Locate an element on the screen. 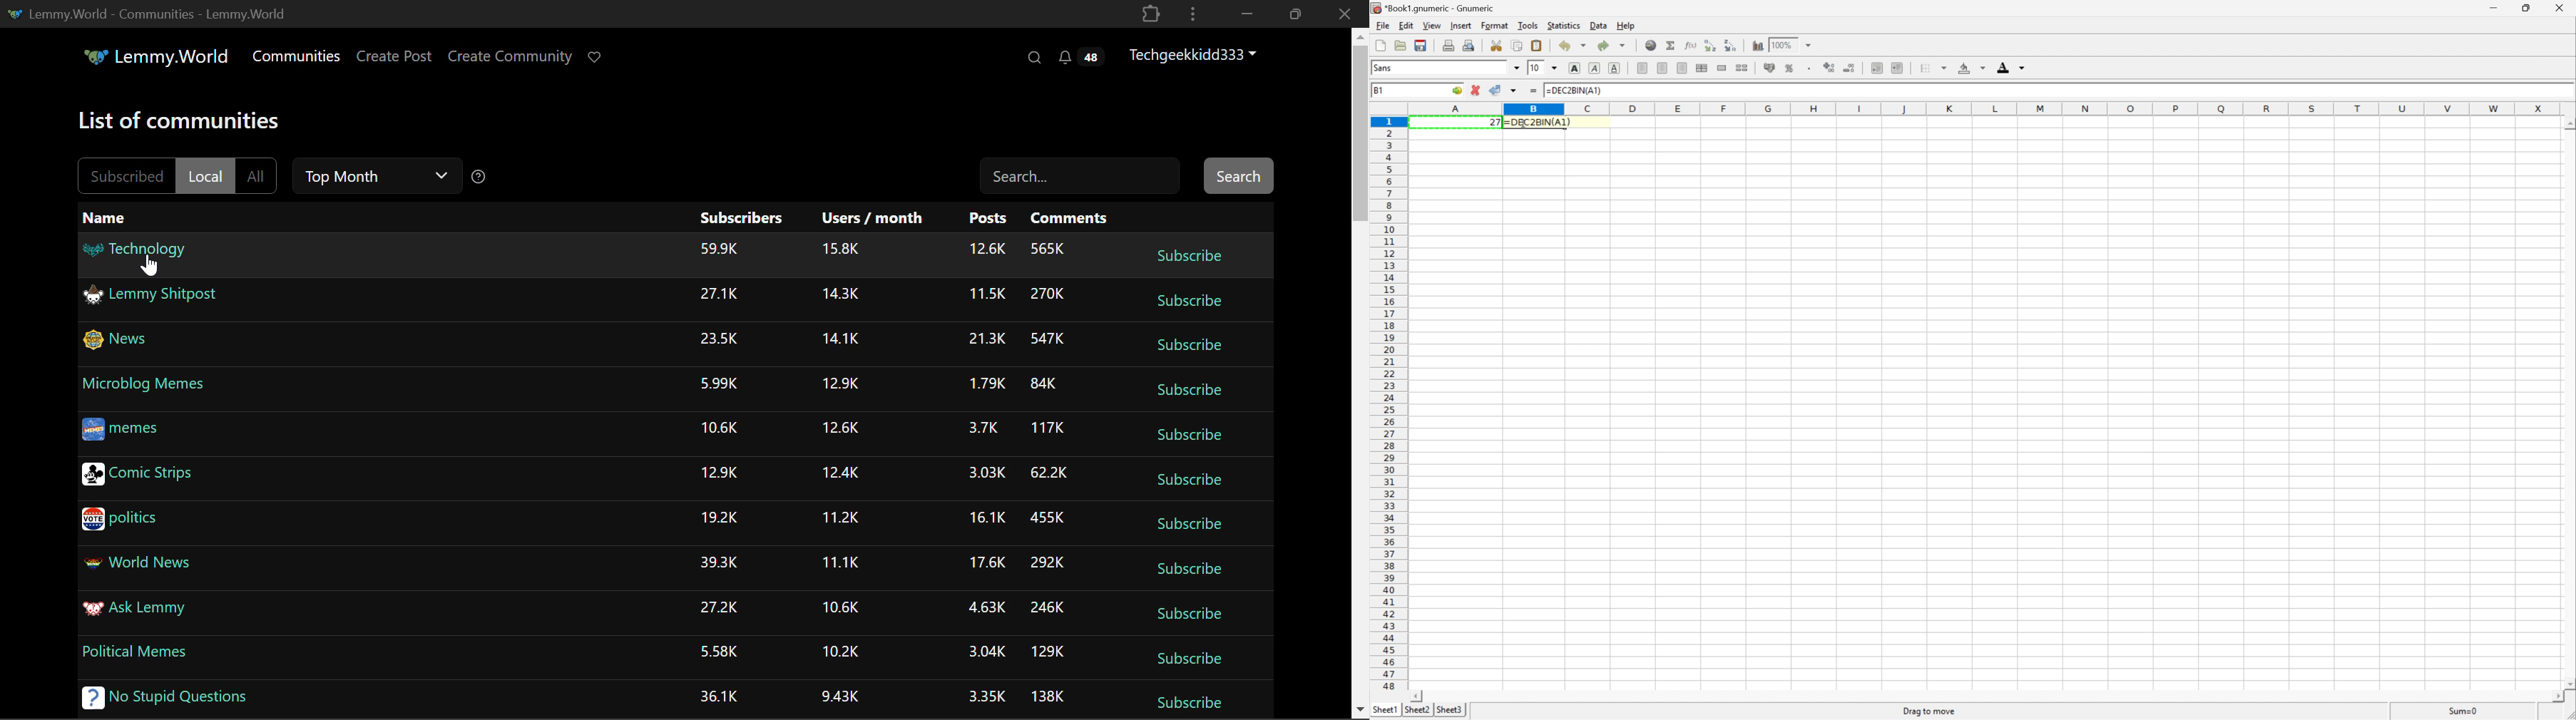 This screenshot has width=2576, height=728. Subscribe is located at coordinates (1190, 522).